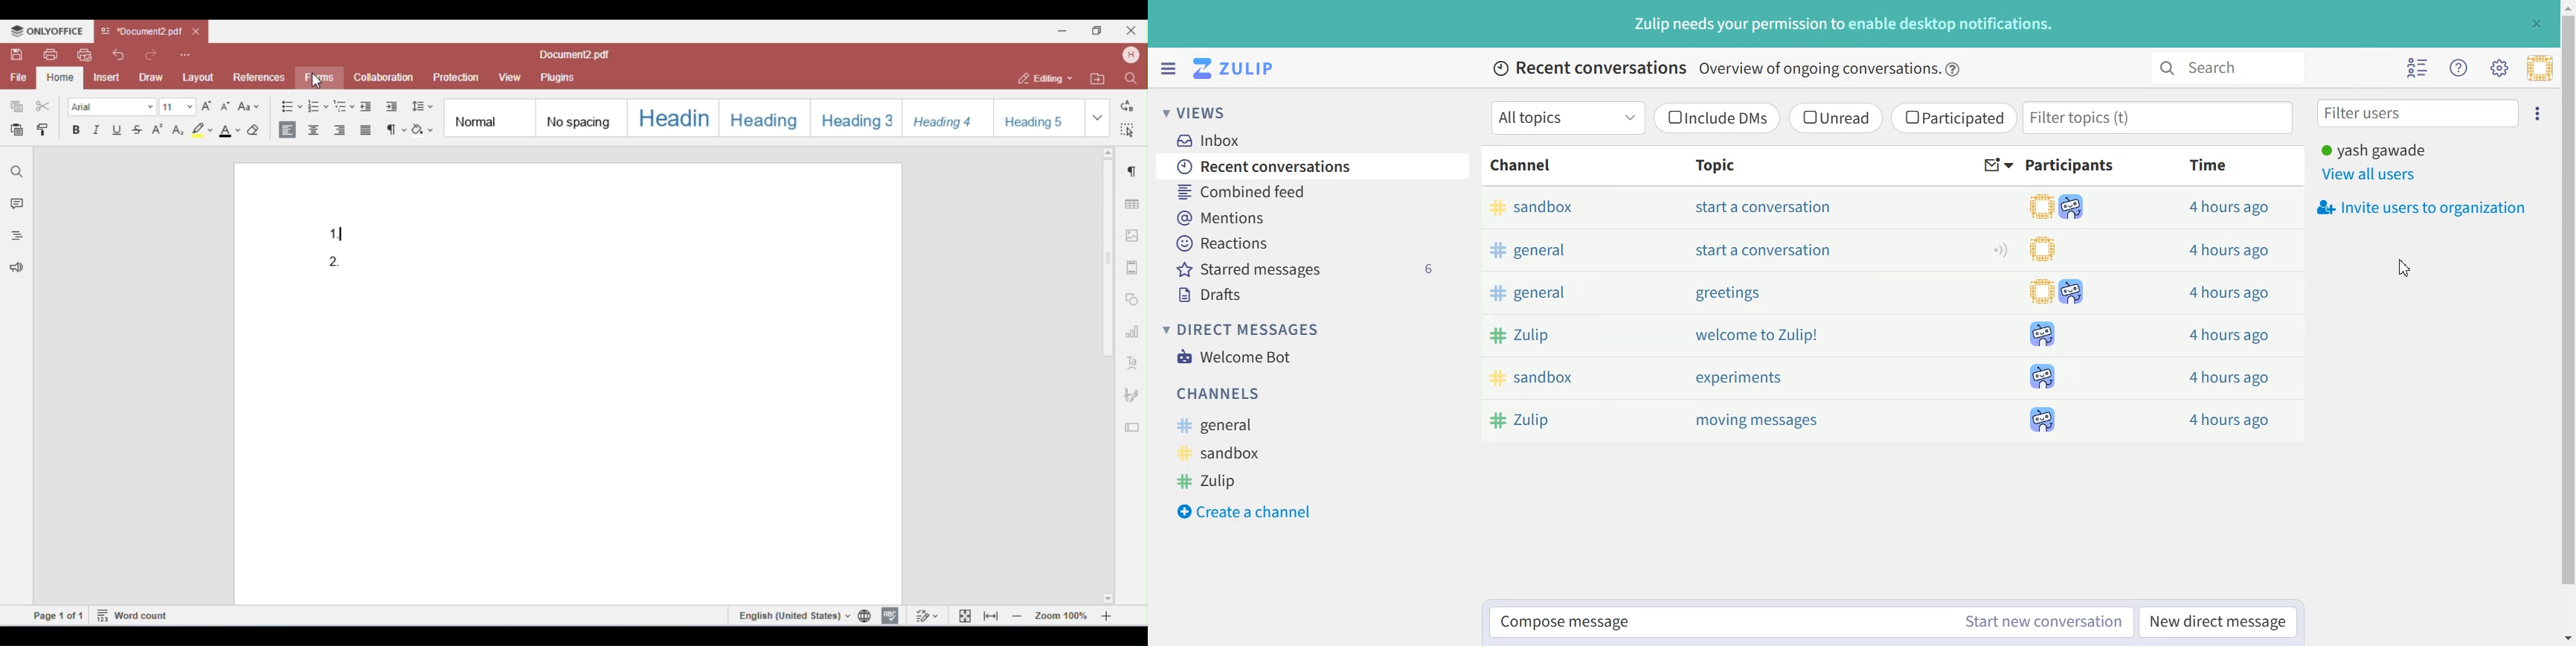 This screenshot has height=672, width=2576. Describe the element at coordinates (1168, 68) in the screenshot. I see `Hide left sidebar` at that location.